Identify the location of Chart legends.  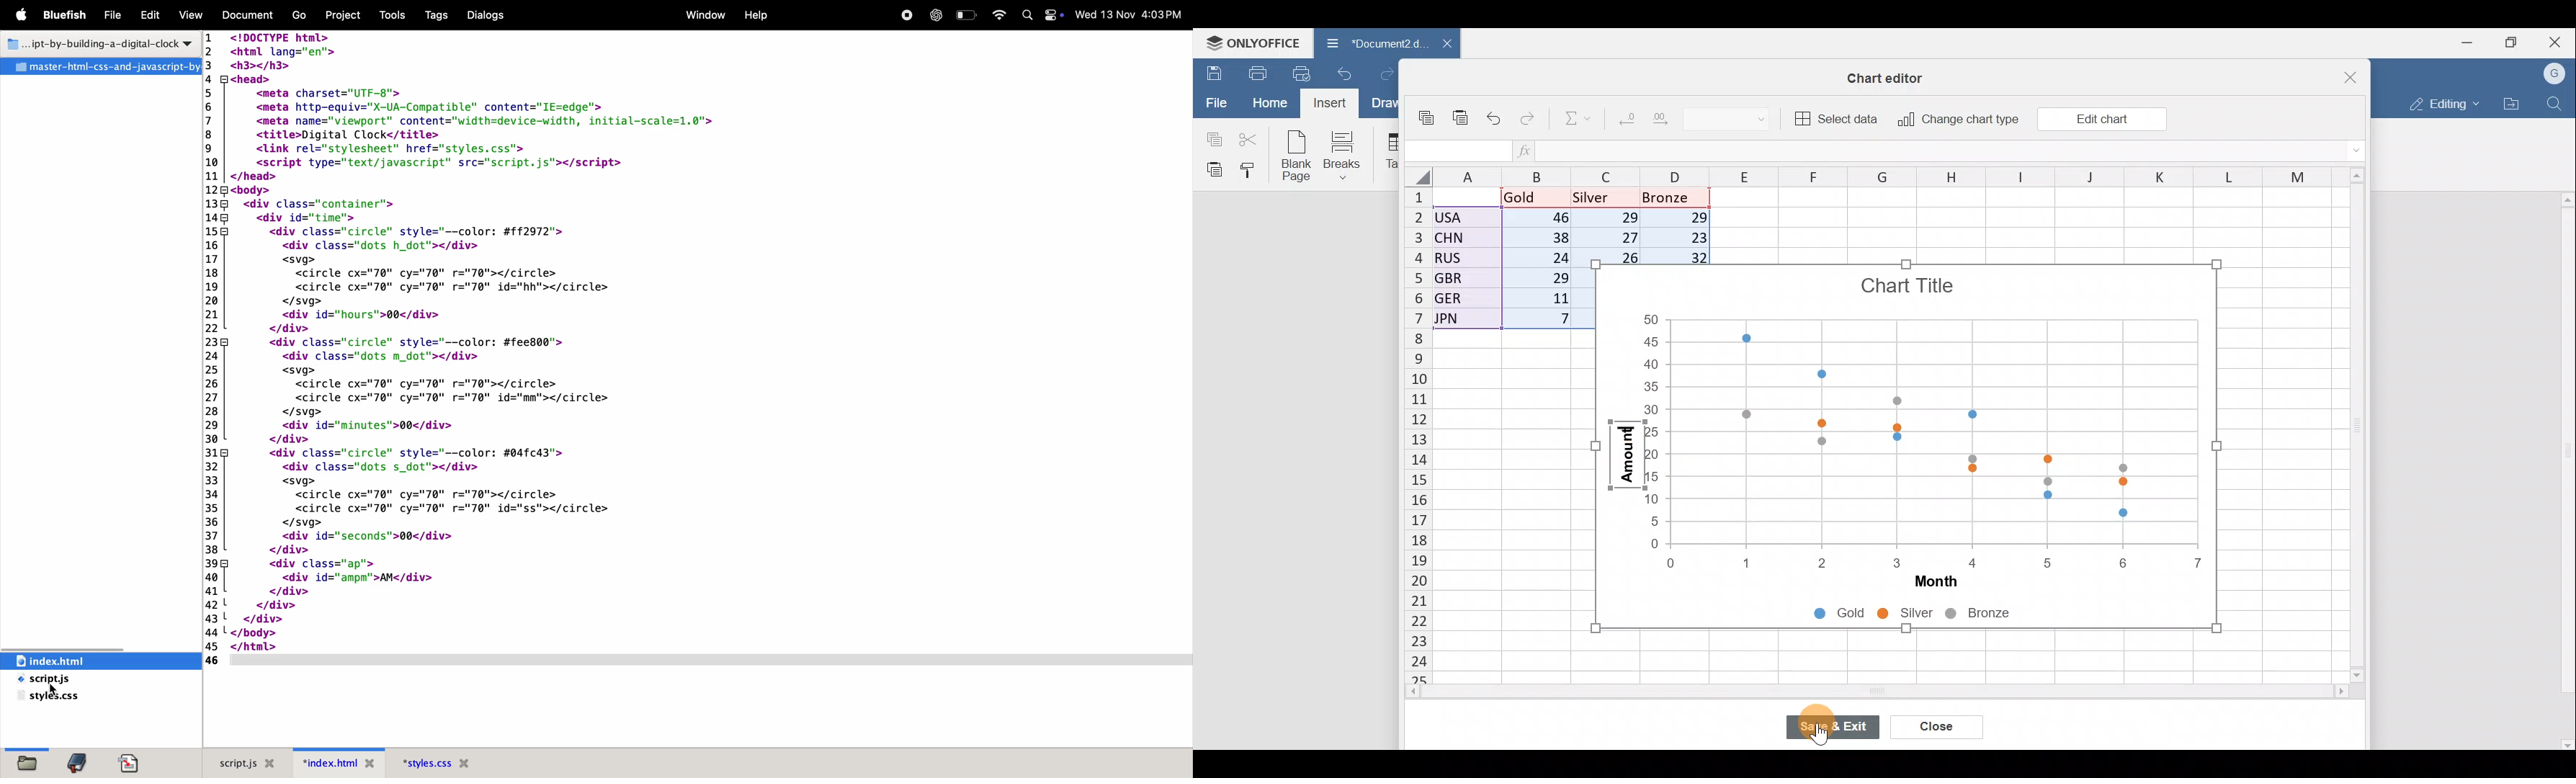
(1935, 615).